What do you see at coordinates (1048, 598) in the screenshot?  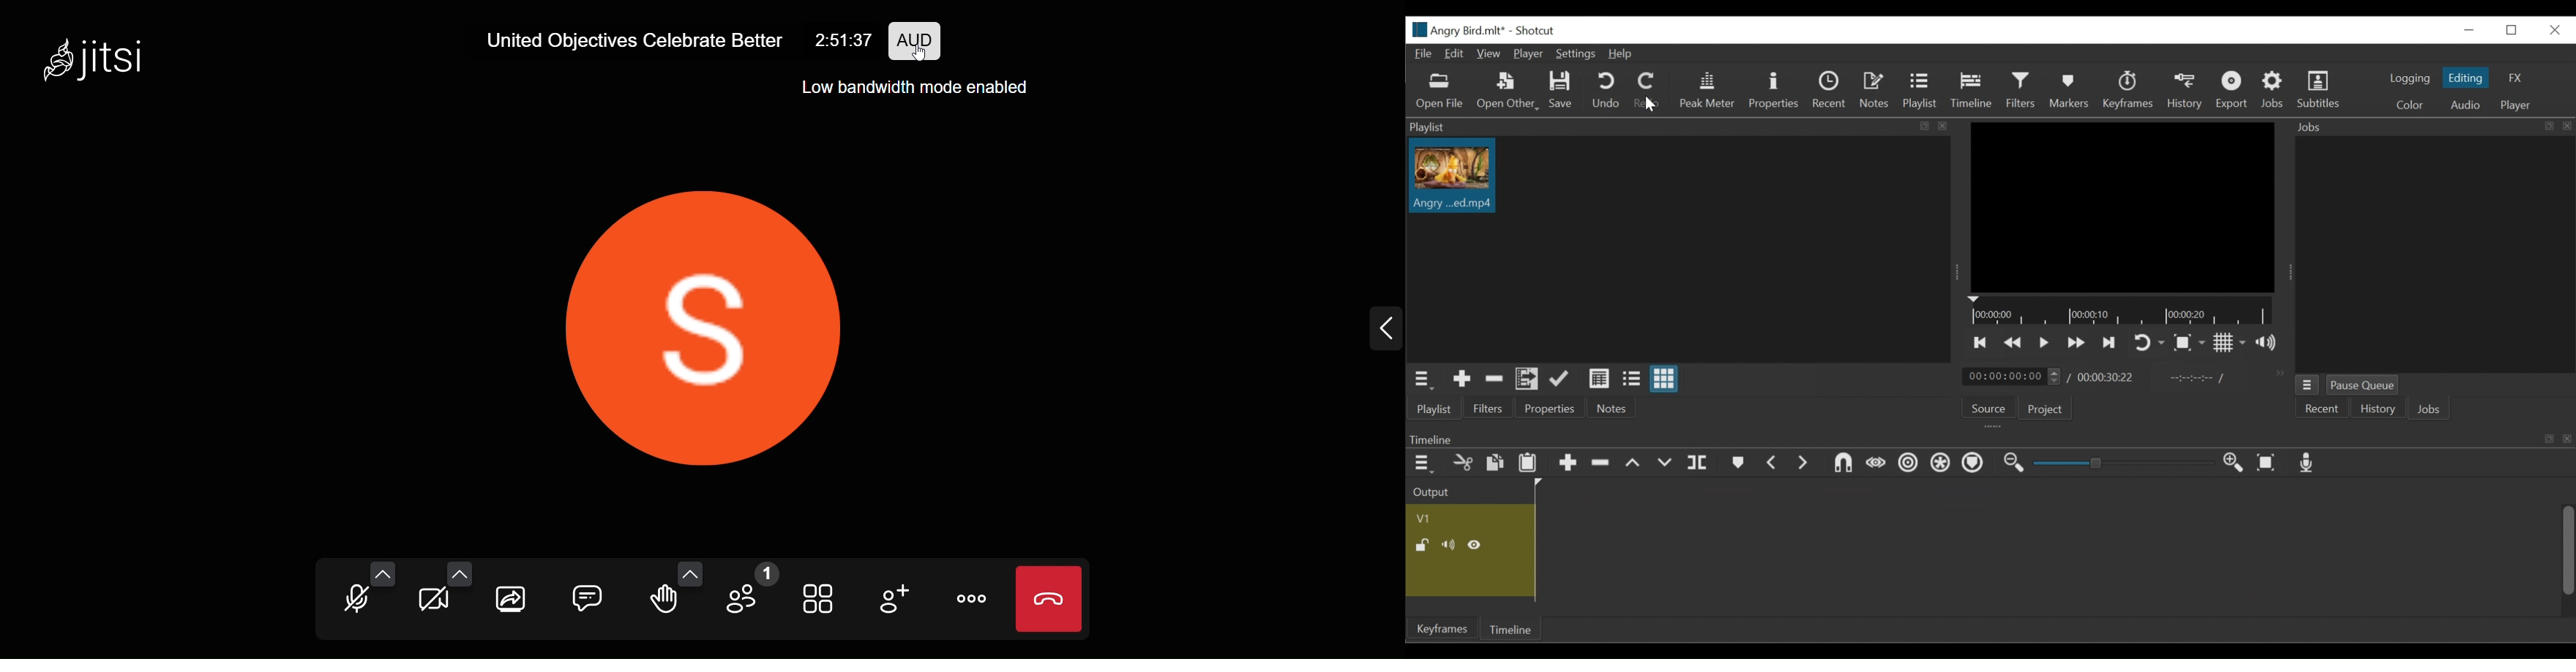 I see `leave call` at bounding box center [1048, 598].